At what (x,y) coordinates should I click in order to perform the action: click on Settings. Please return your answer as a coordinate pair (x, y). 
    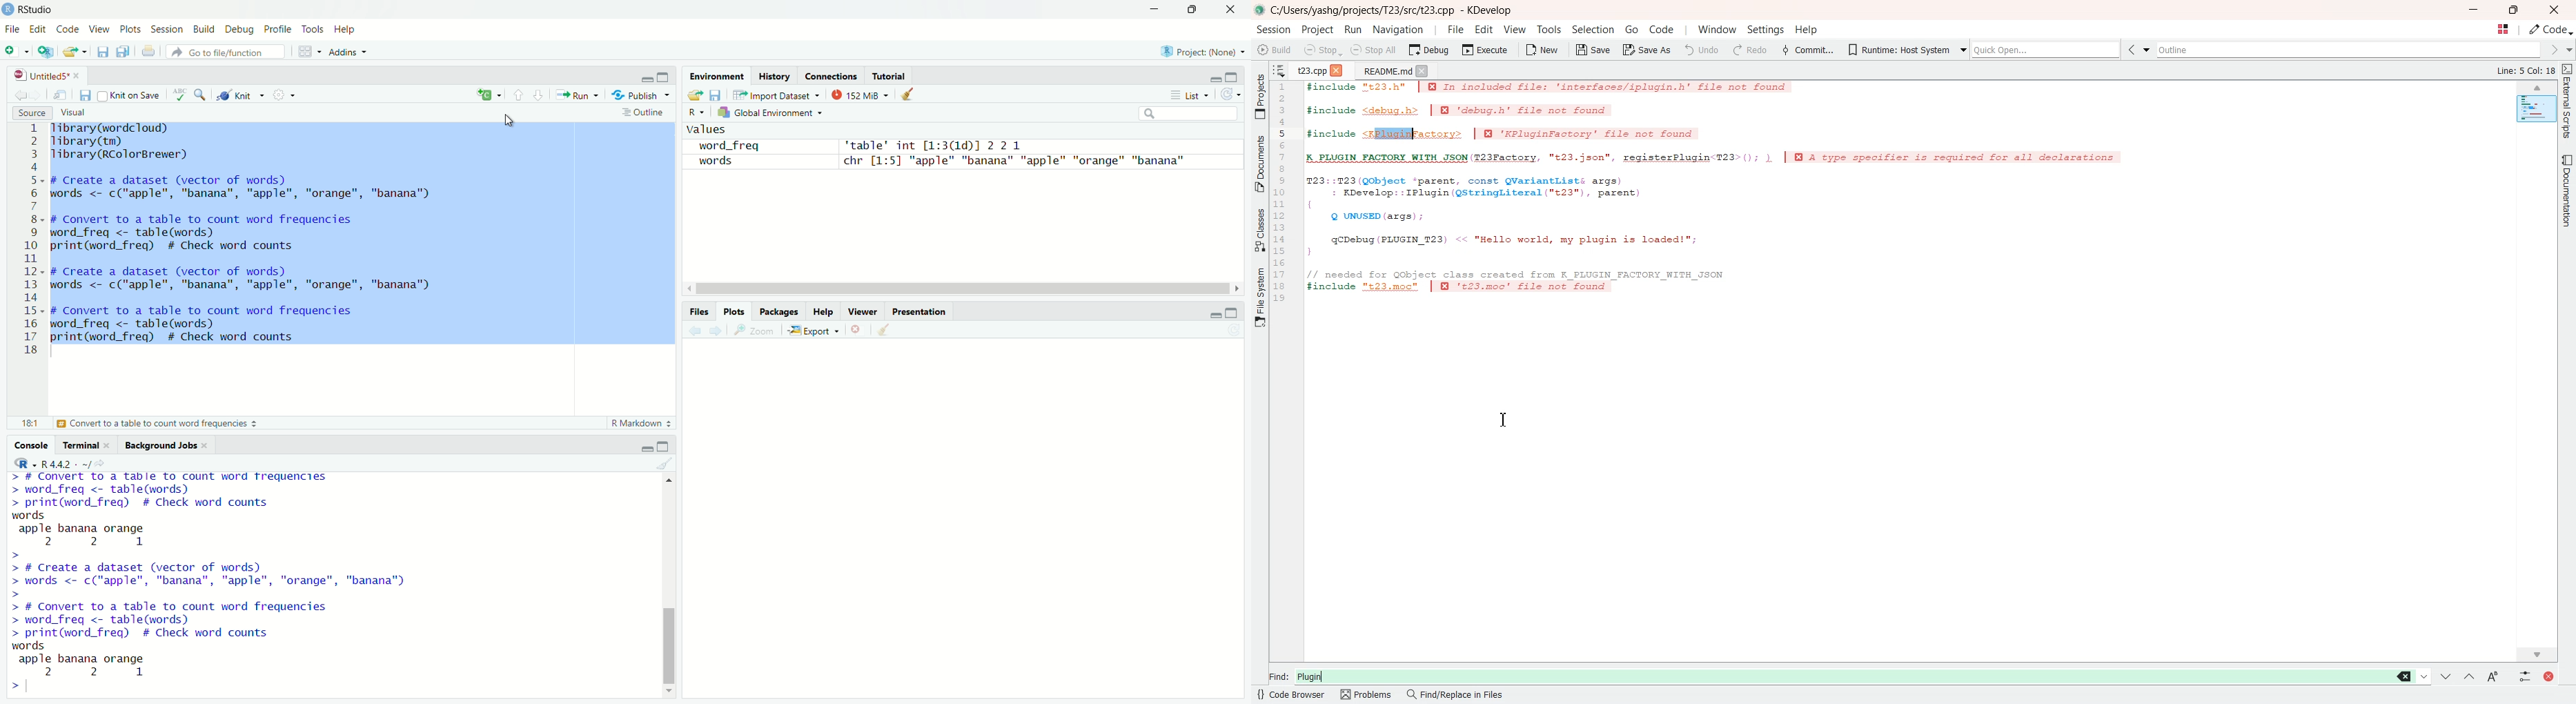
    Looking at the image, I should click on (285, 95).